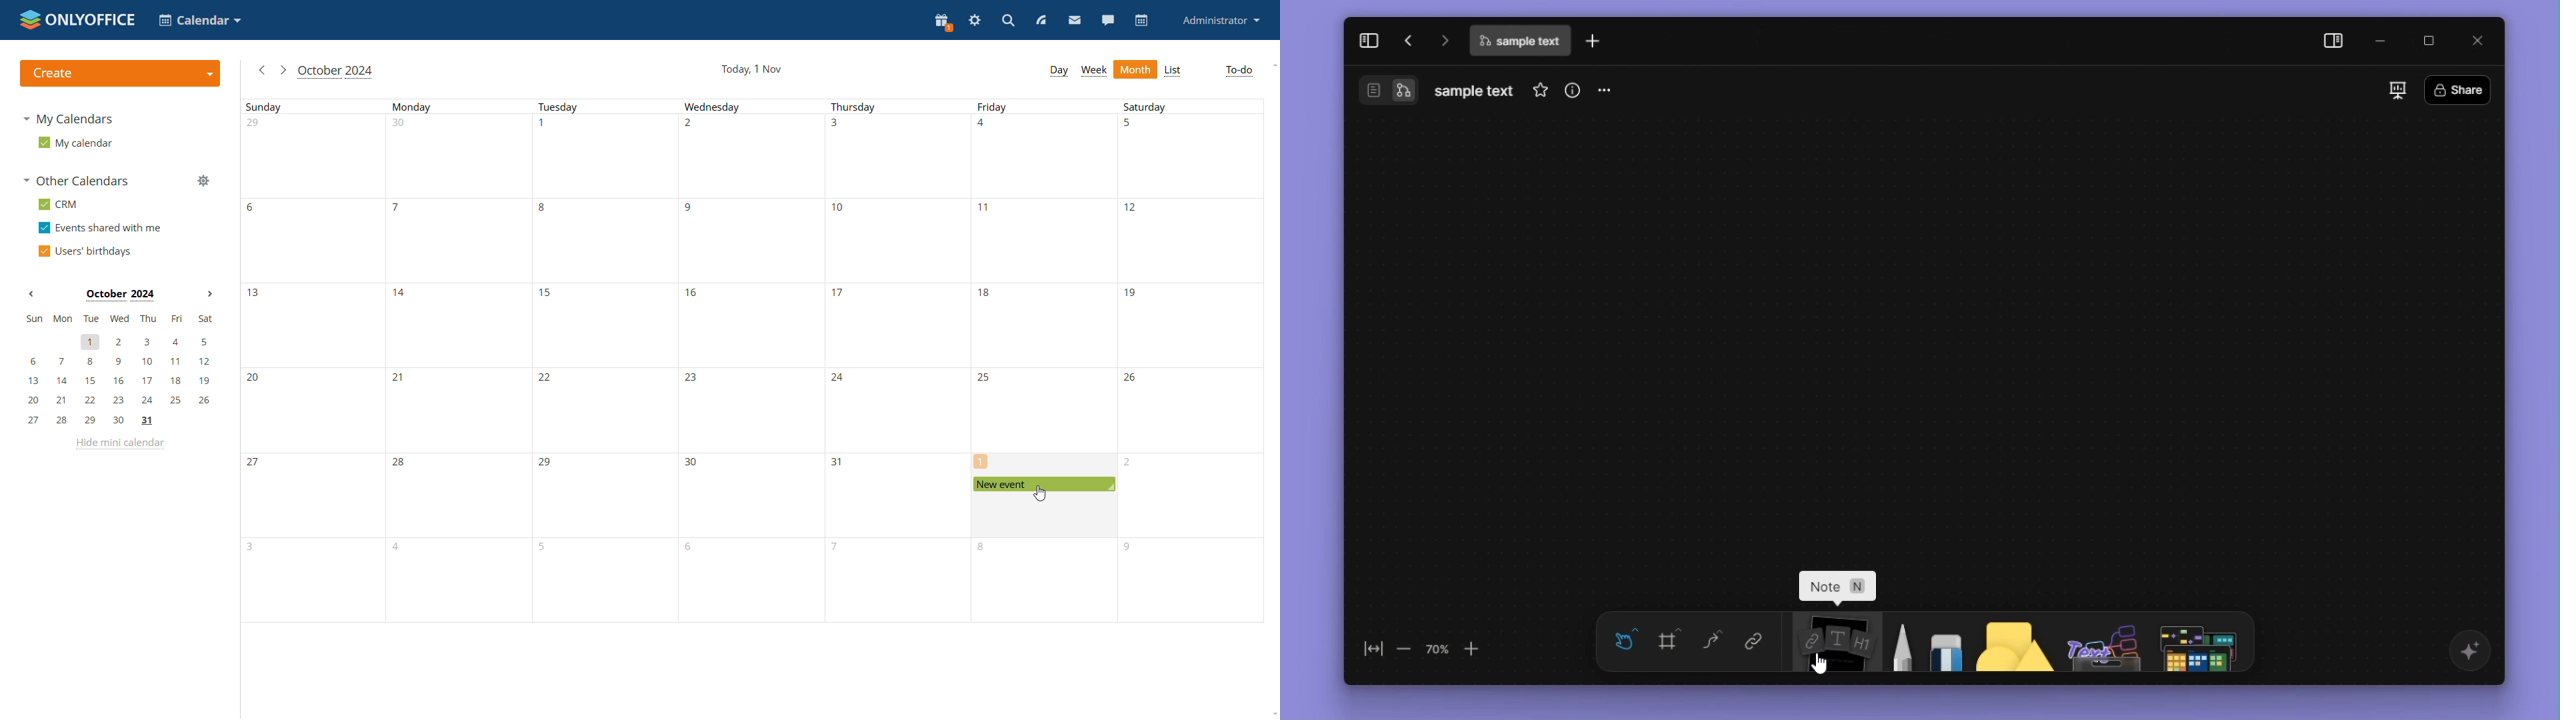 The height and width of the screenshot is (728, 2576). I want to click on slideshow, so click(2393, 89).